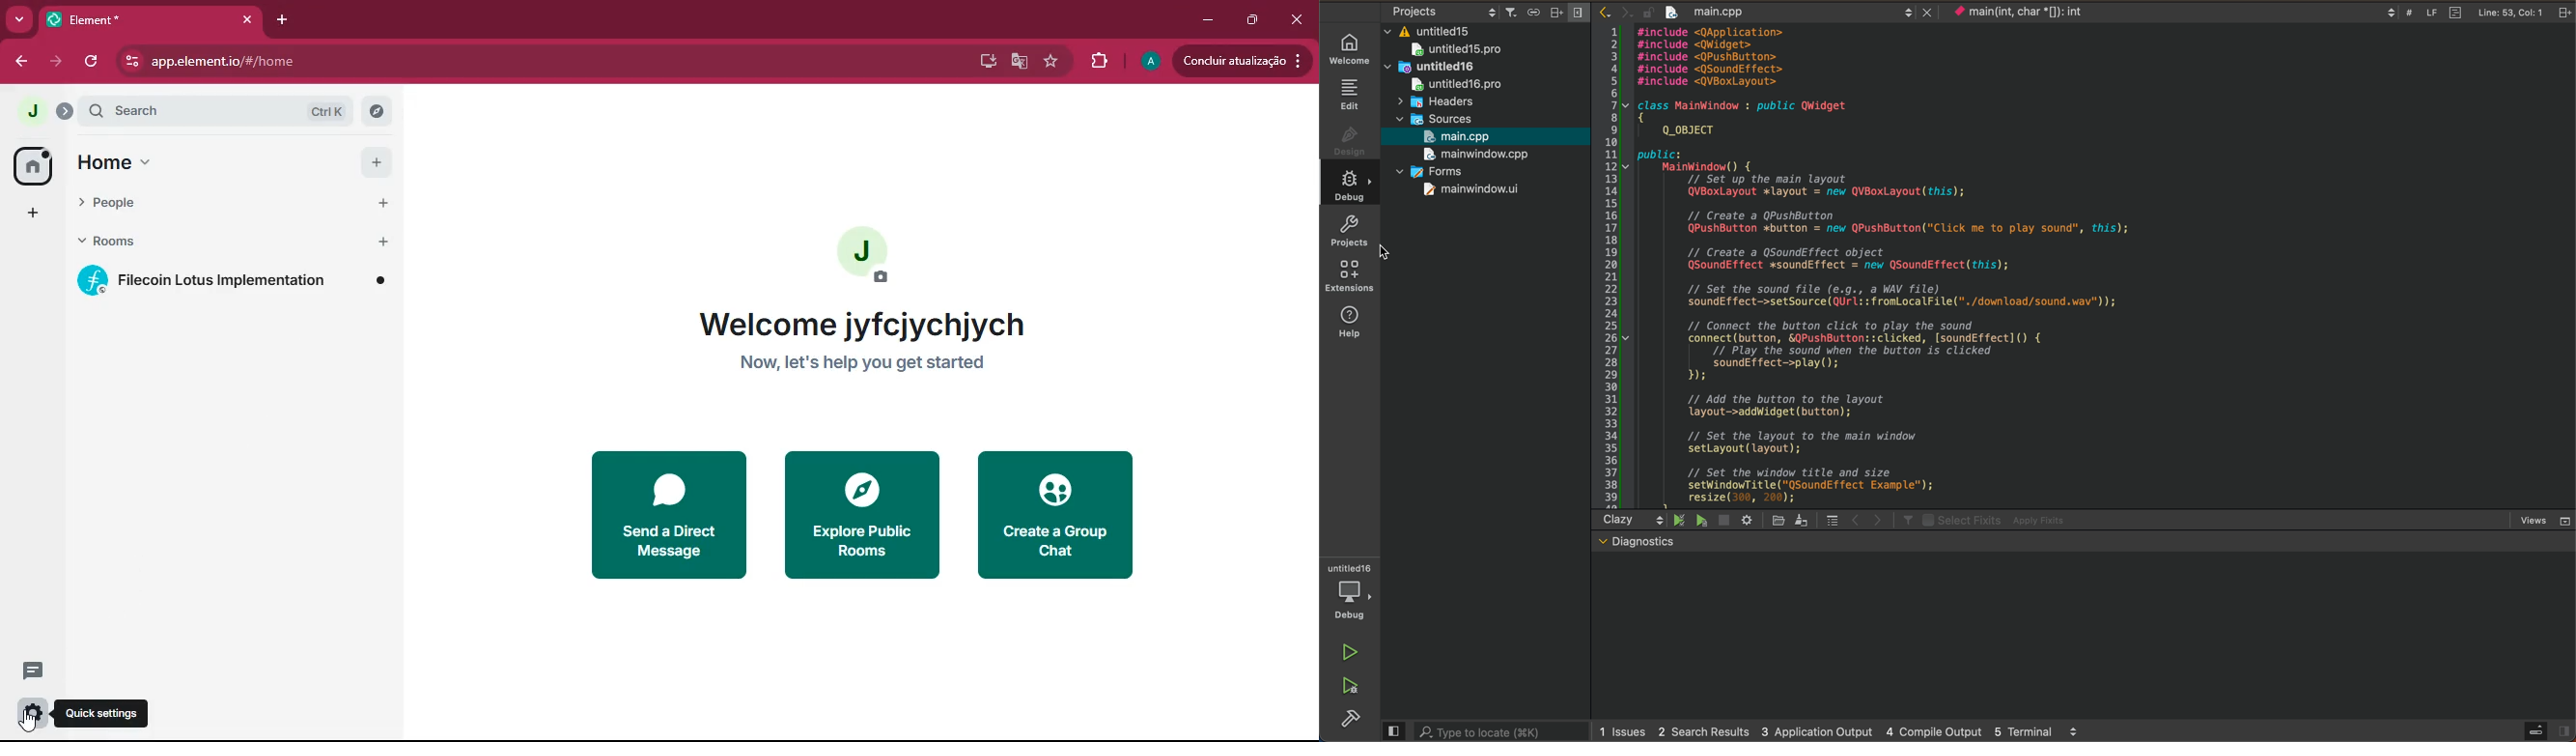  Describe the element at coordinates (1057, 515) in the screenshot. I see `create a group chat` at that location.